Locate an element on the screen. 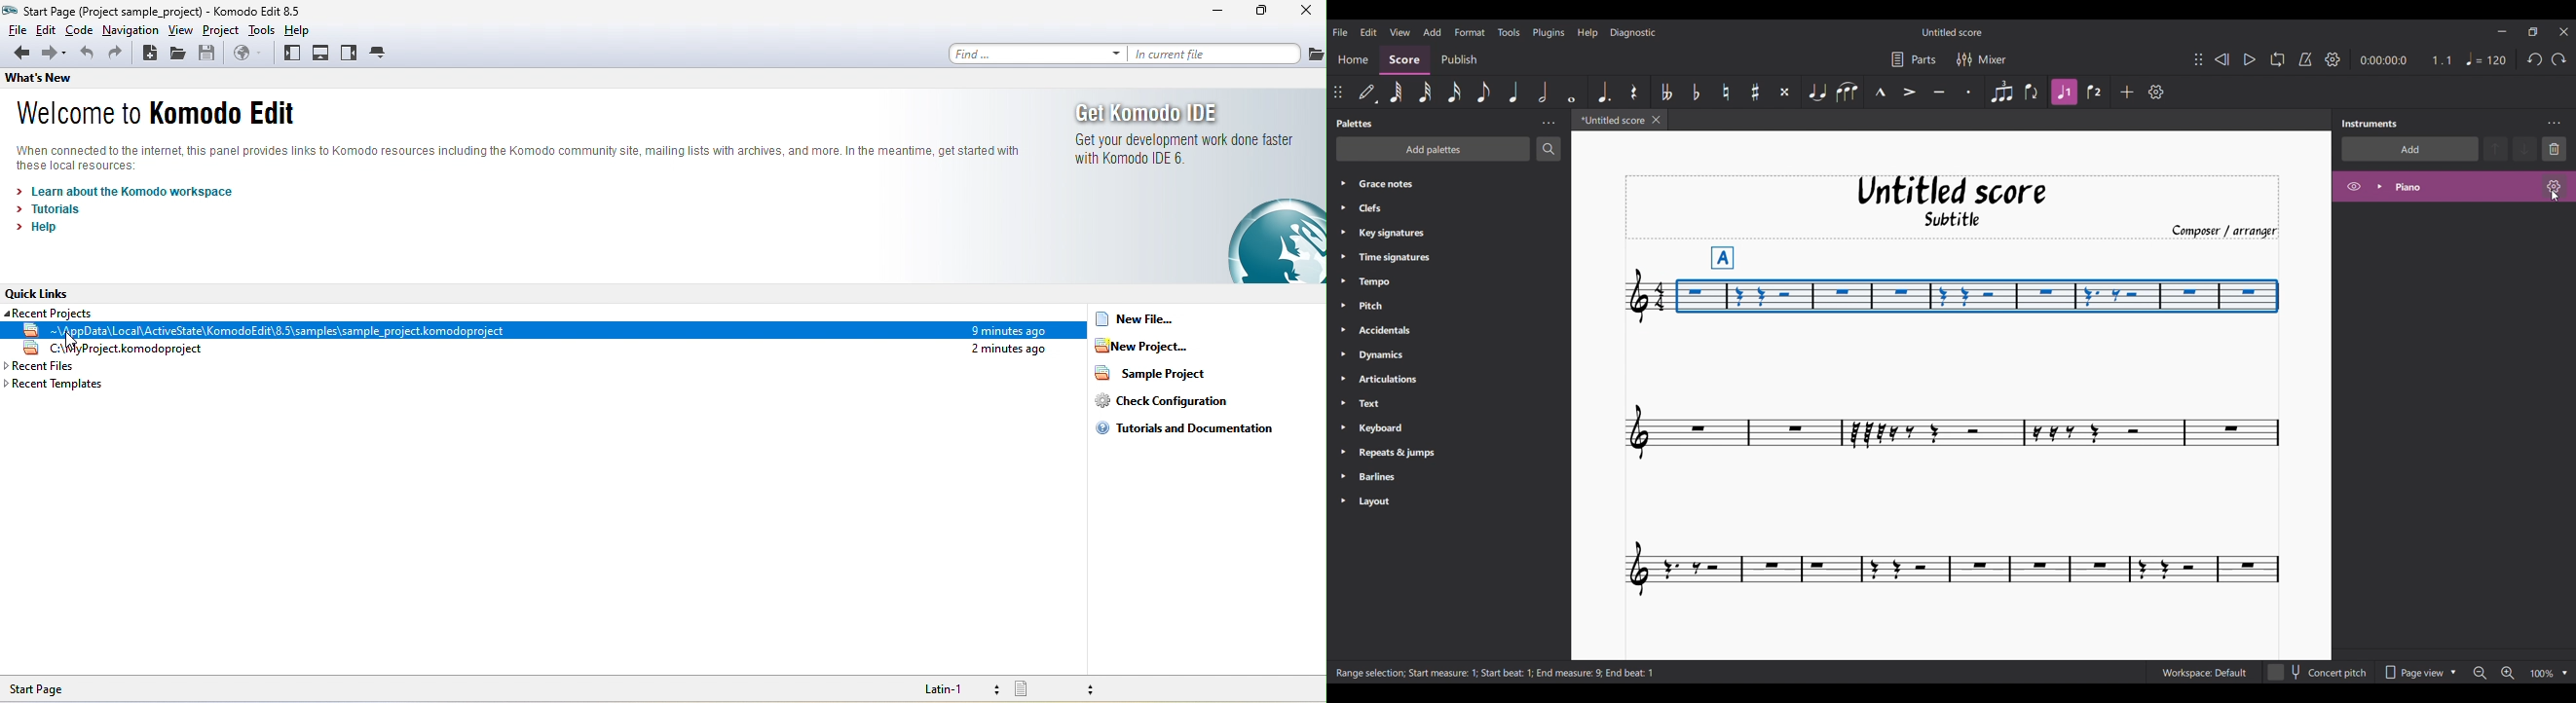  Zoom factor is located at coordinates (2543, 674).